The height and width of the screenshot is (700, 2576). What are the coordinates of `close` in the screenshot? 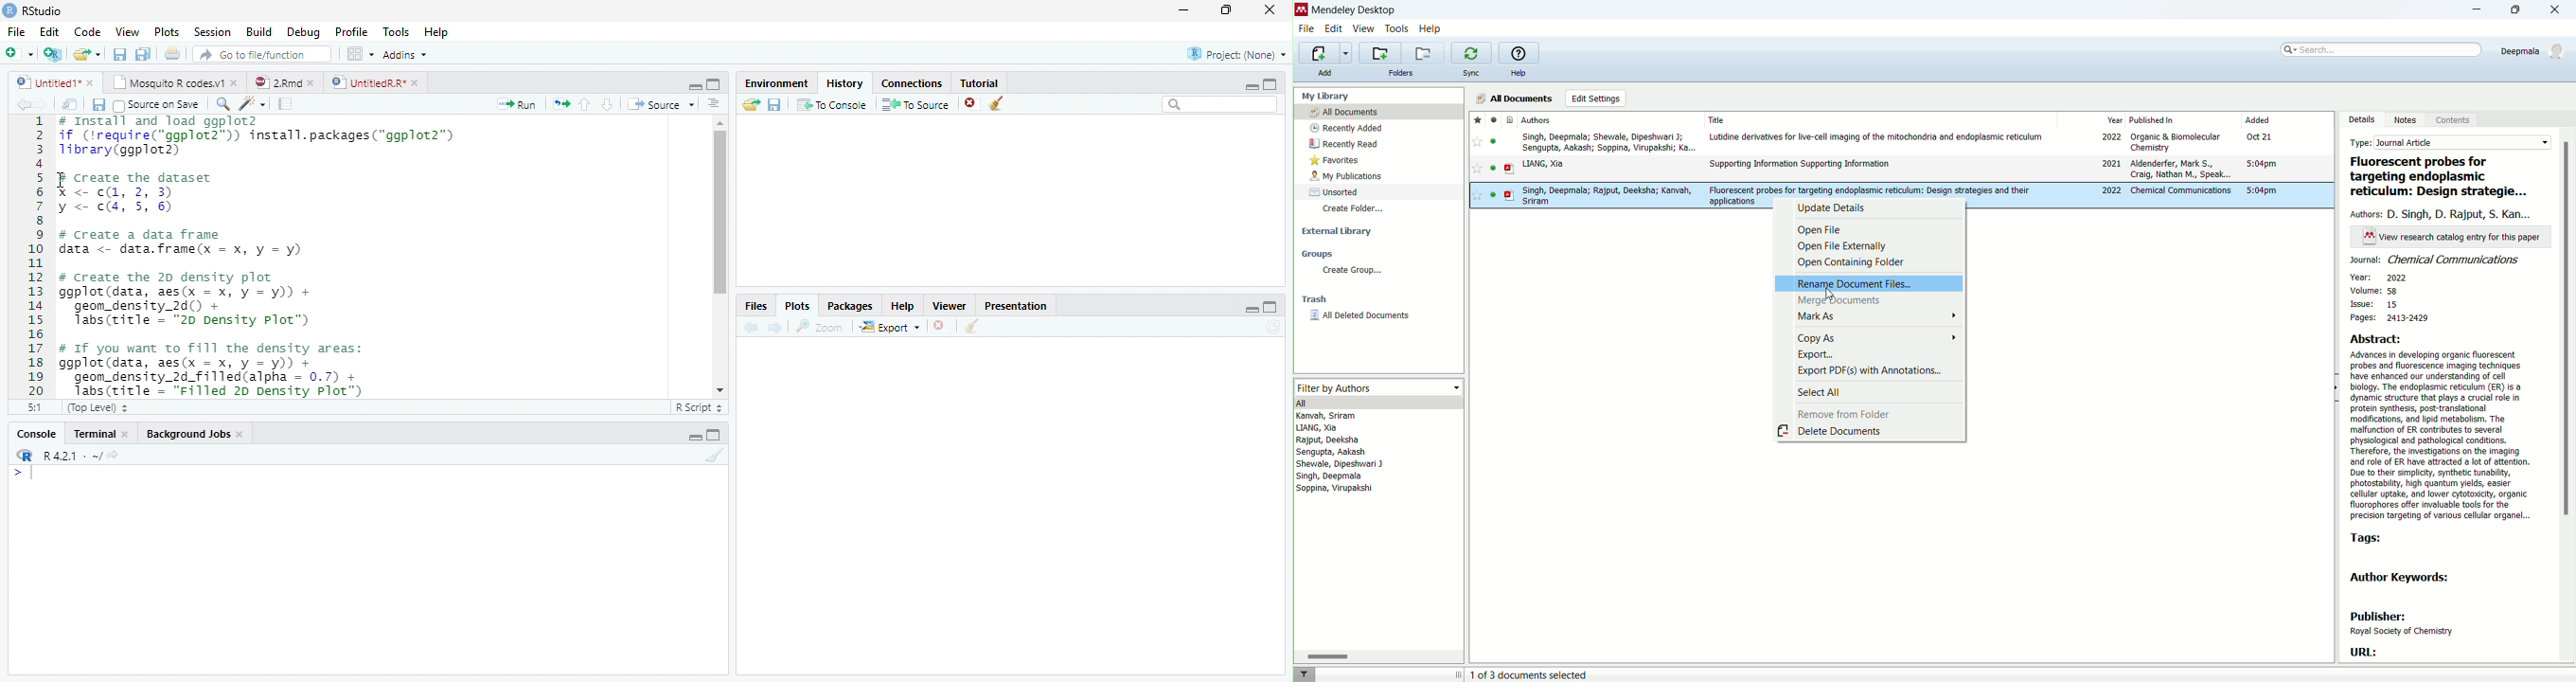 It's located at (242, 436).